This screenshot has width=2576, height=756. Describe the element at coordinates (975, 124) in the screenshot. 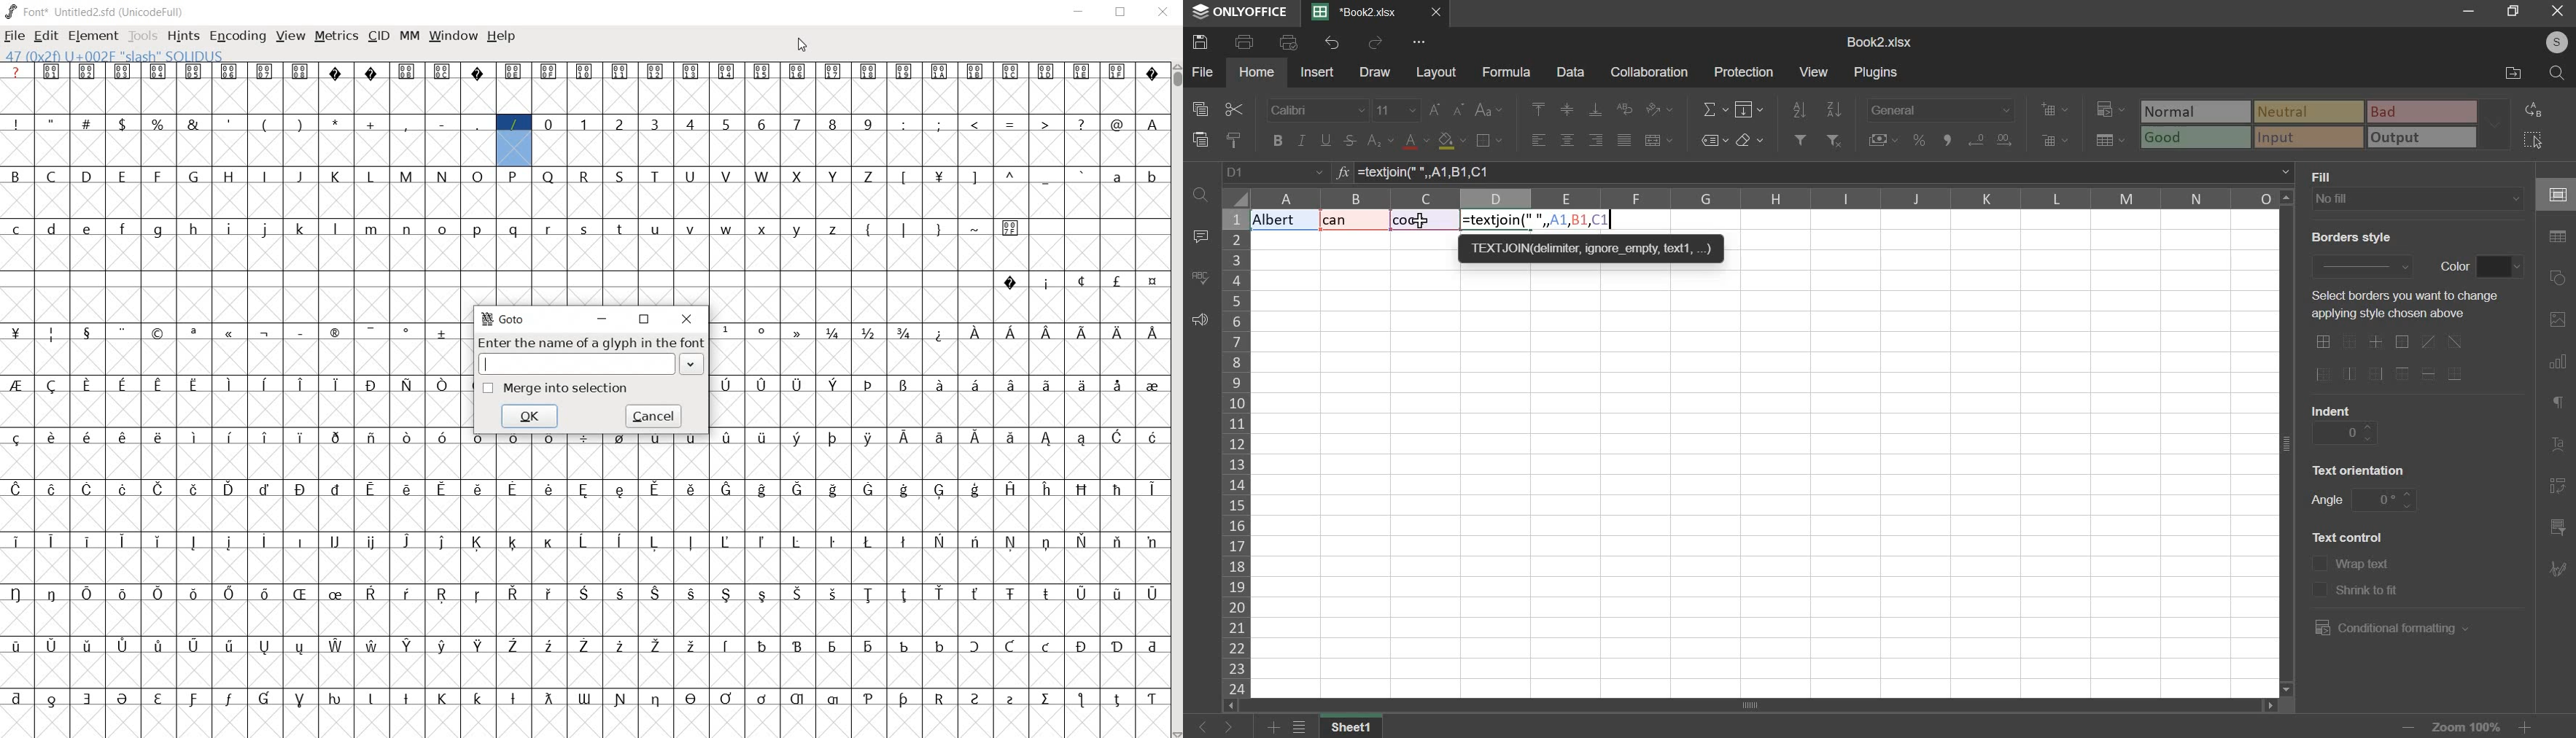

I see `glyph` at that location.